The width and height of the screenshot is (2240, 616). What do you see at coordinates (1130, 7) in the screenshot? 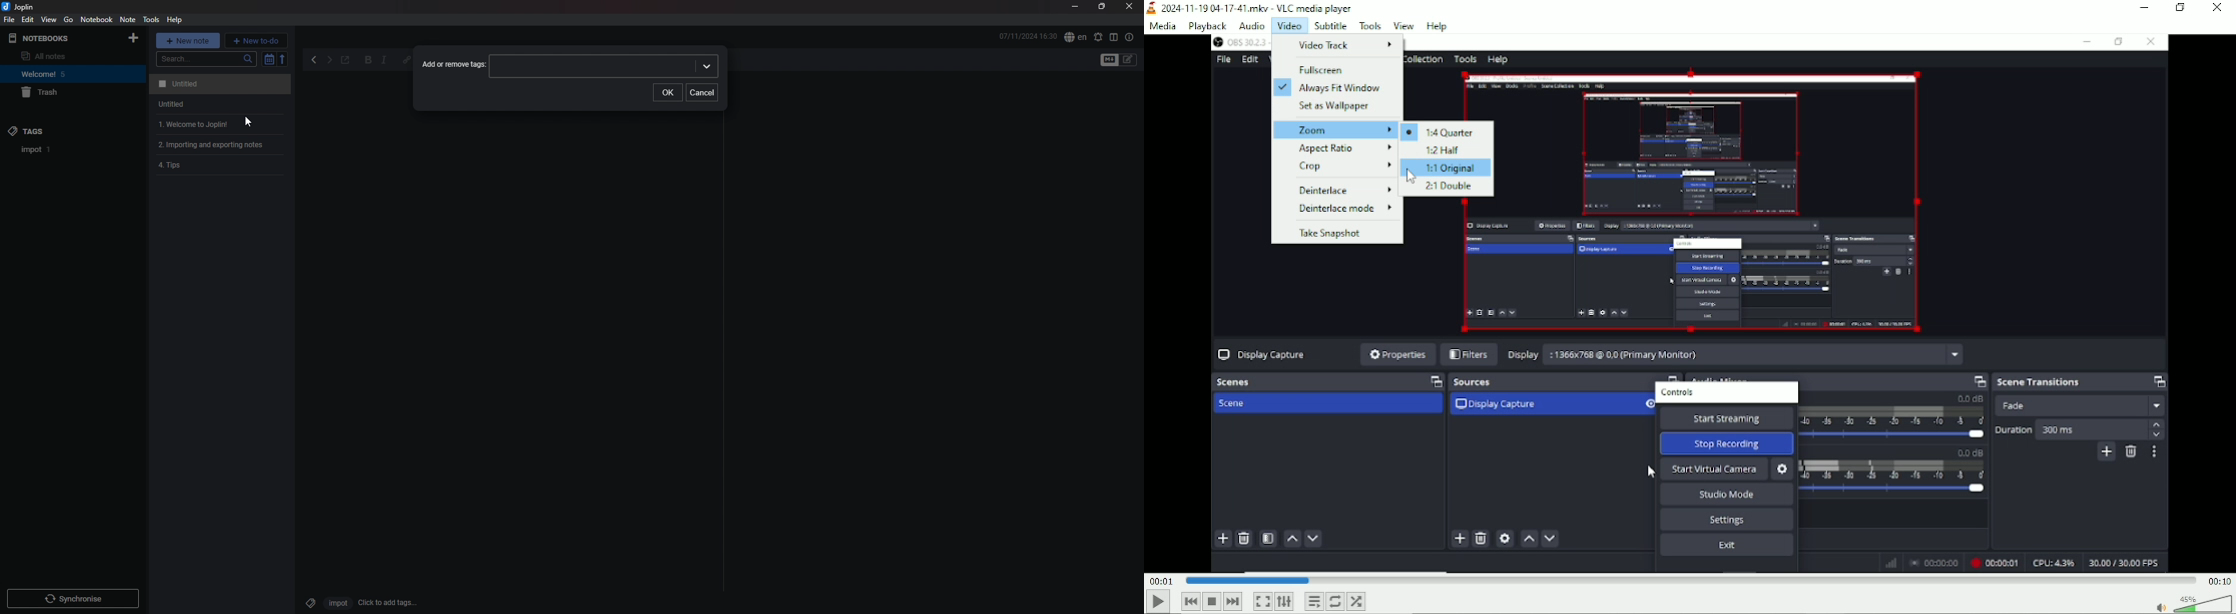
I see `close` at bounding box center [1130, 7].